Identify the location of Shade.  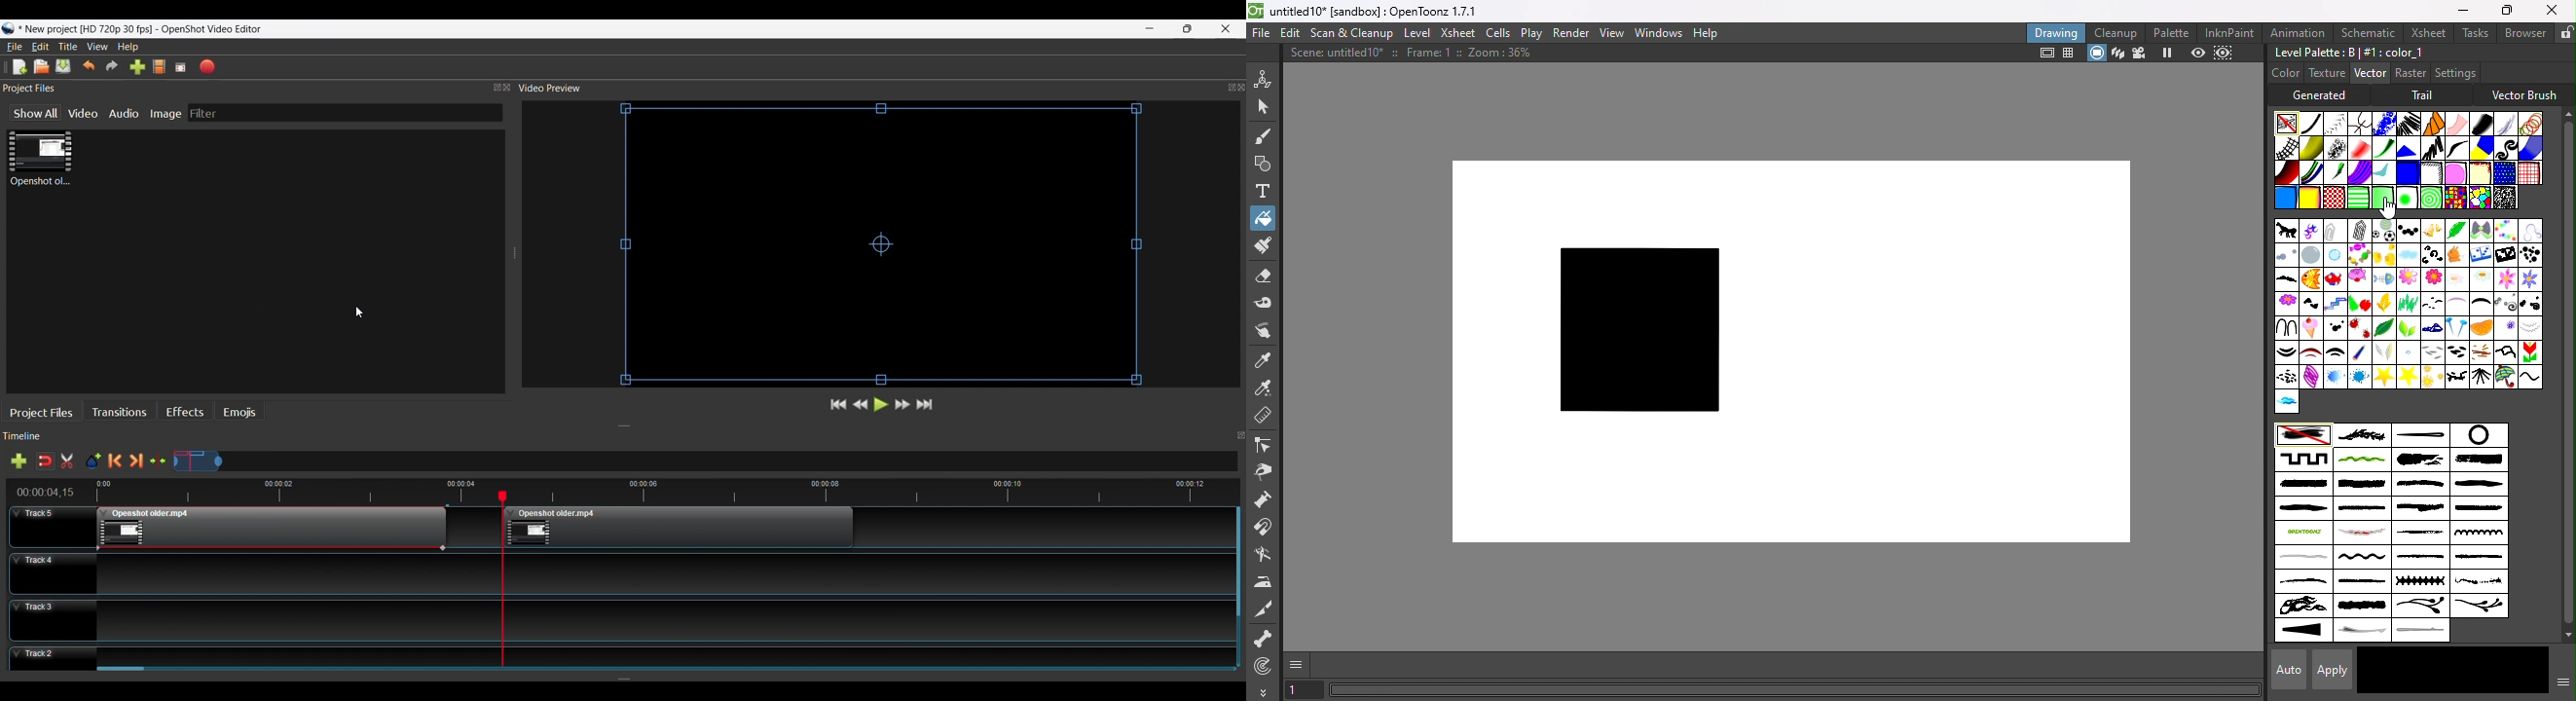
(2286, 172).